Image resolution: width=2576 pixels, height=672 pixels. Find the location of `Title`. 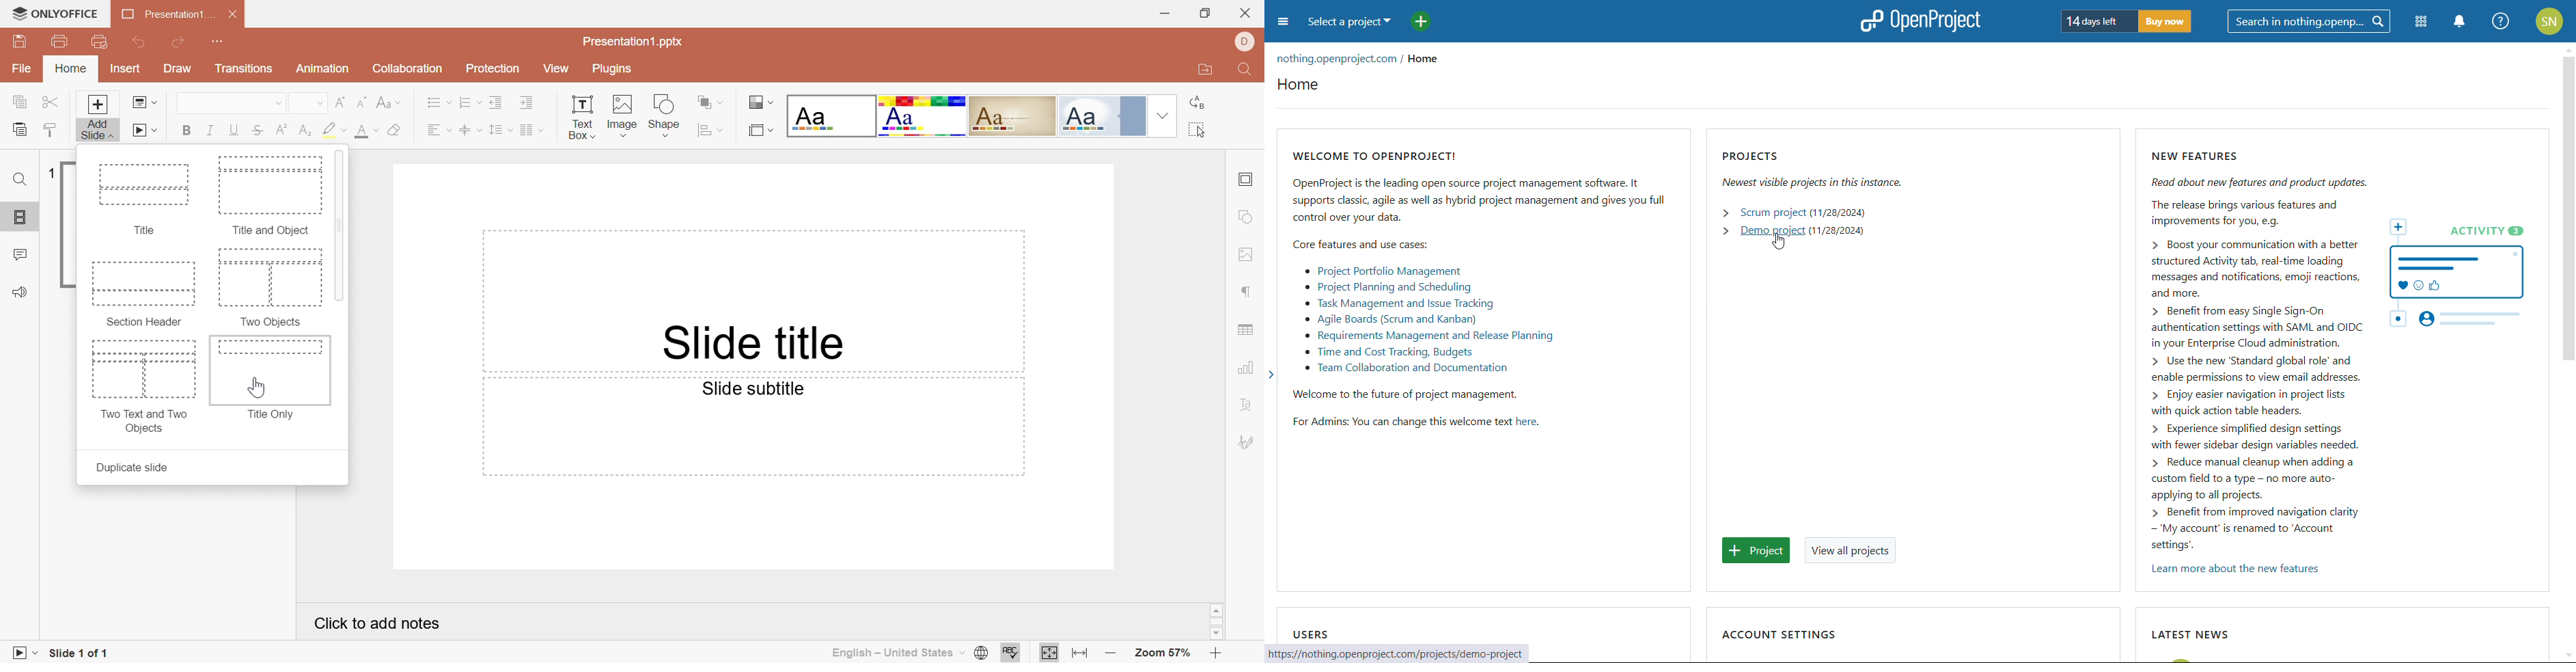

Title is located at coordinates (142, 198).